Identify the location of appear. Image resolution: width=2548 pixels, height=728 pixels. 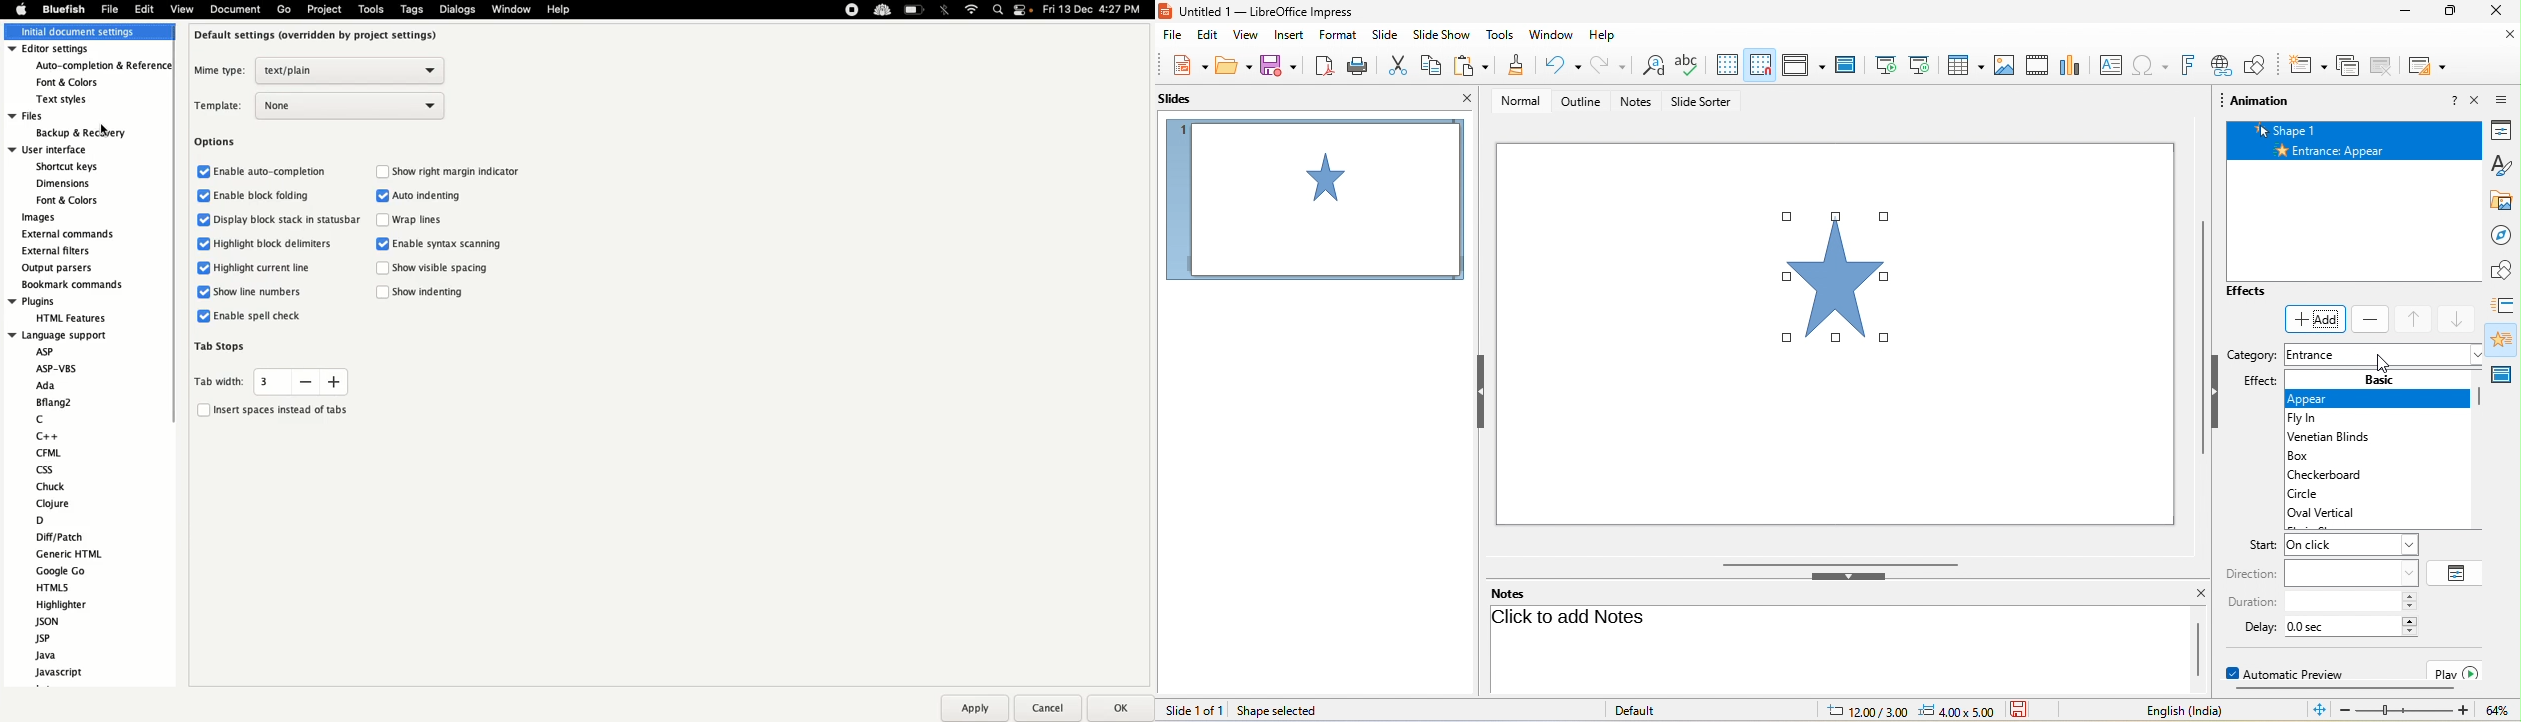
(2376, 399).